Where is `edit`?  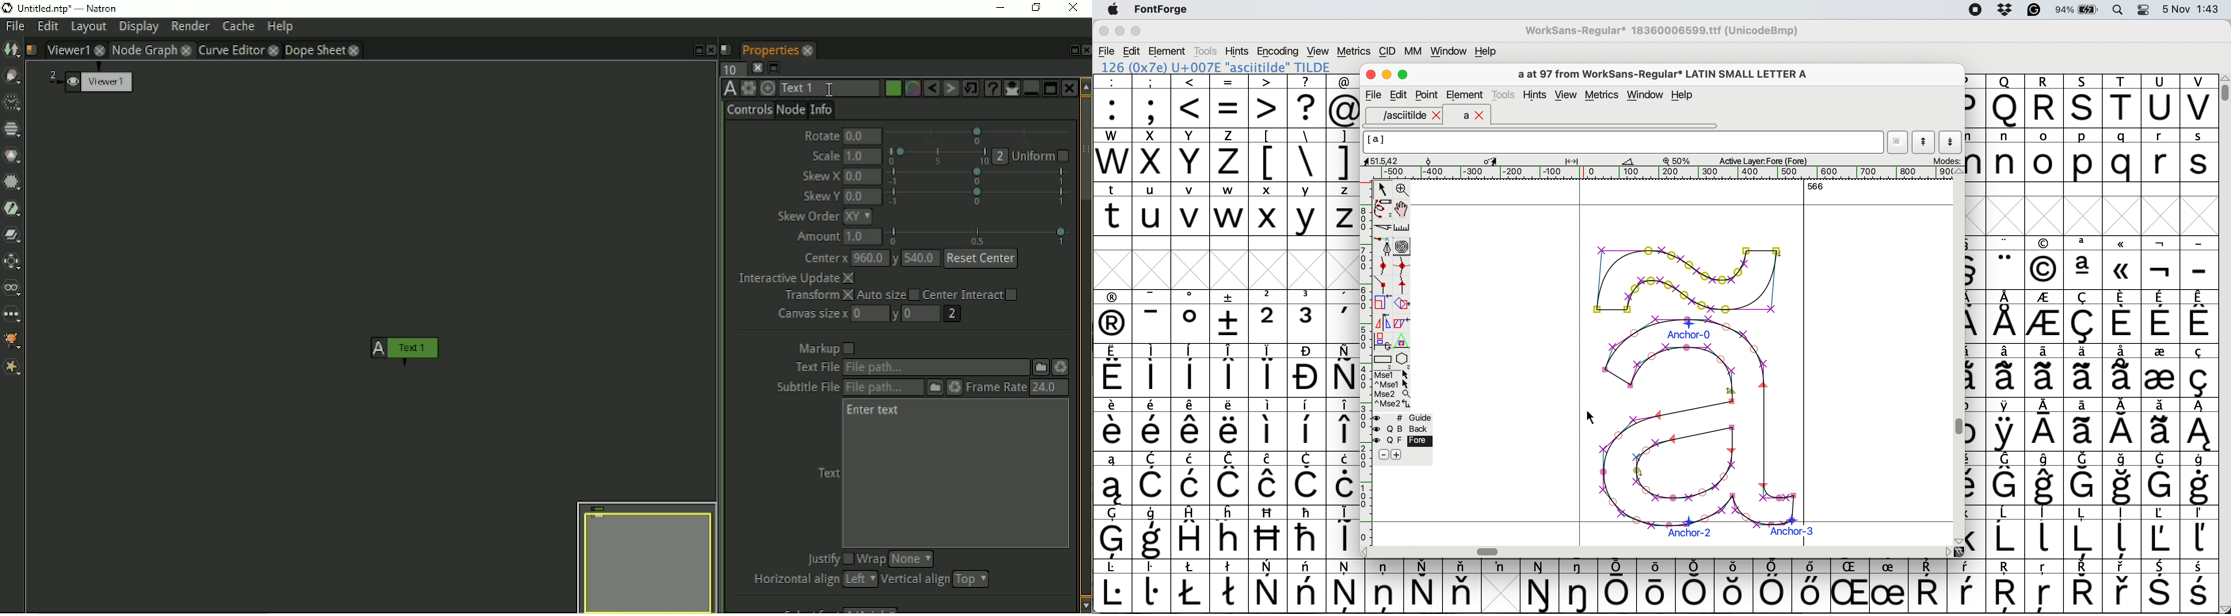
edit is located at coordinates (1133, 51).